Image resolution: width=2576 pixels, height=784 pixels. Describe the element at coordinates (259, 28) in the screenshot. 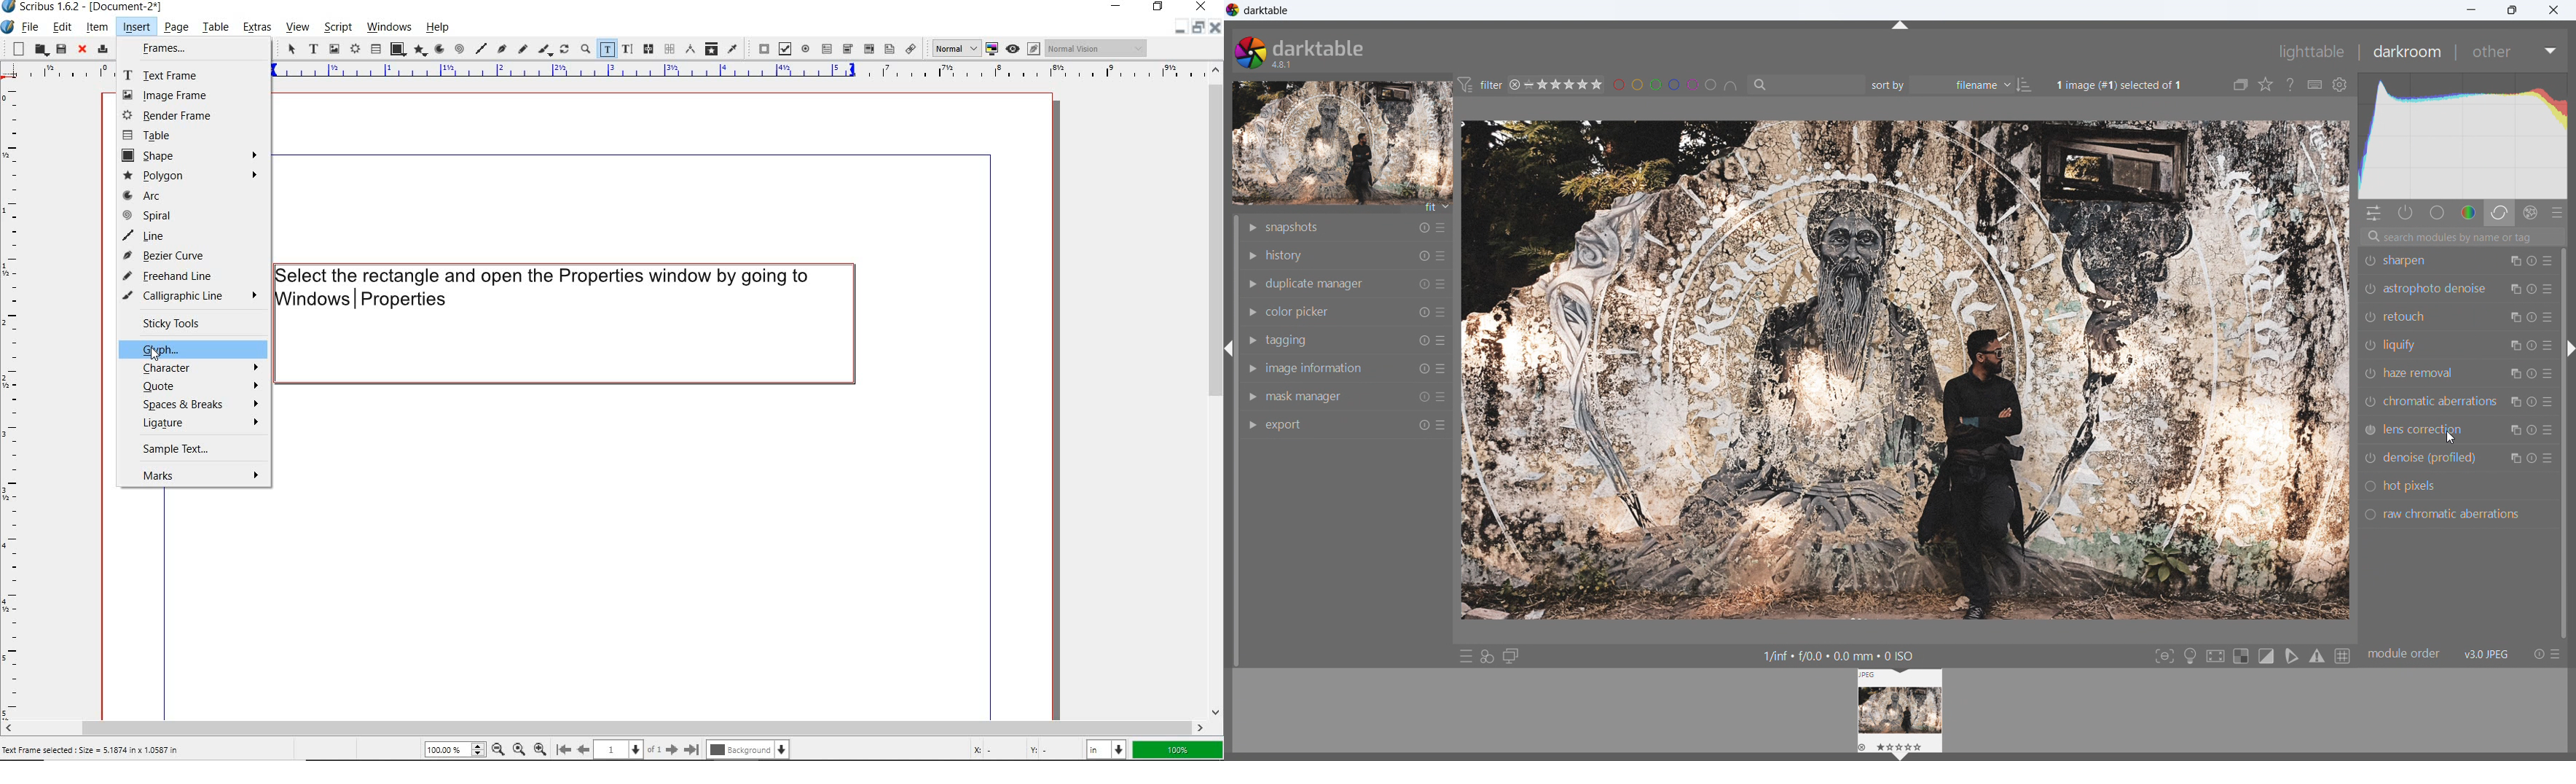

I see `extras` at that location.